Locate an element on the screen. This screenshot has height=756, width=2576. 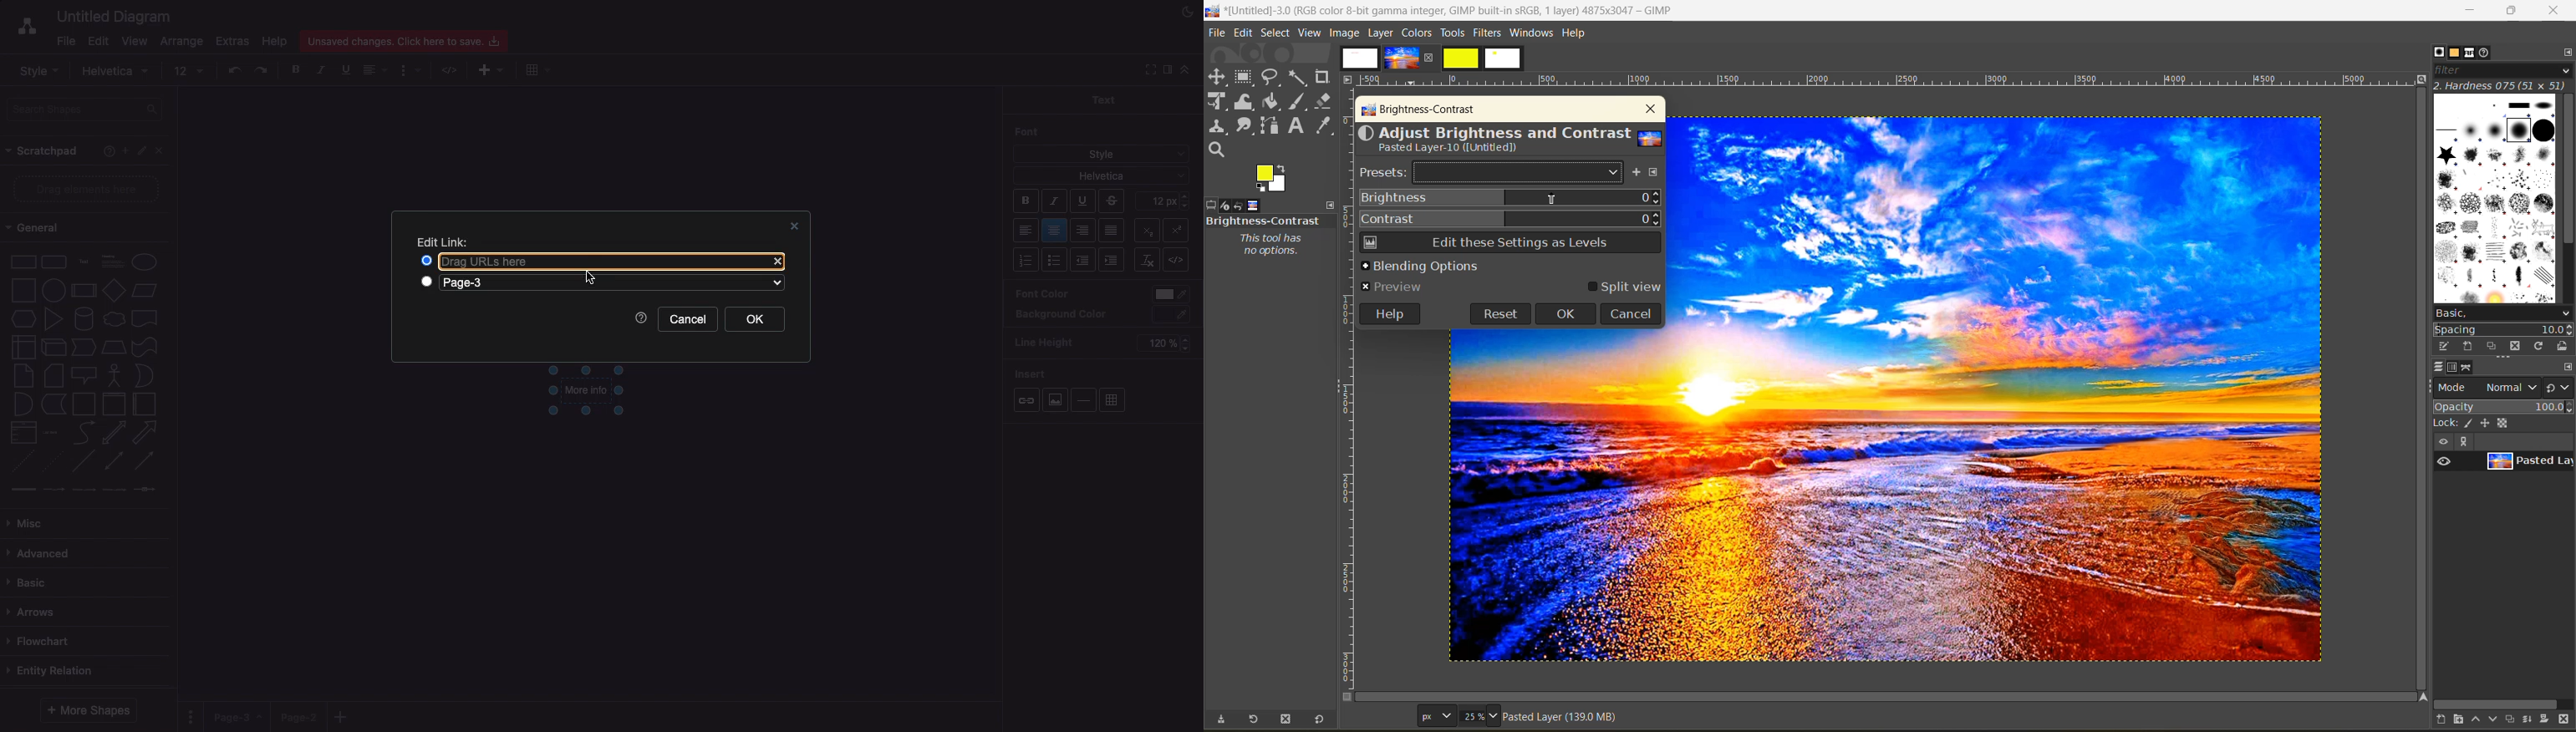
Arrows is located at coordinates (34, 613).